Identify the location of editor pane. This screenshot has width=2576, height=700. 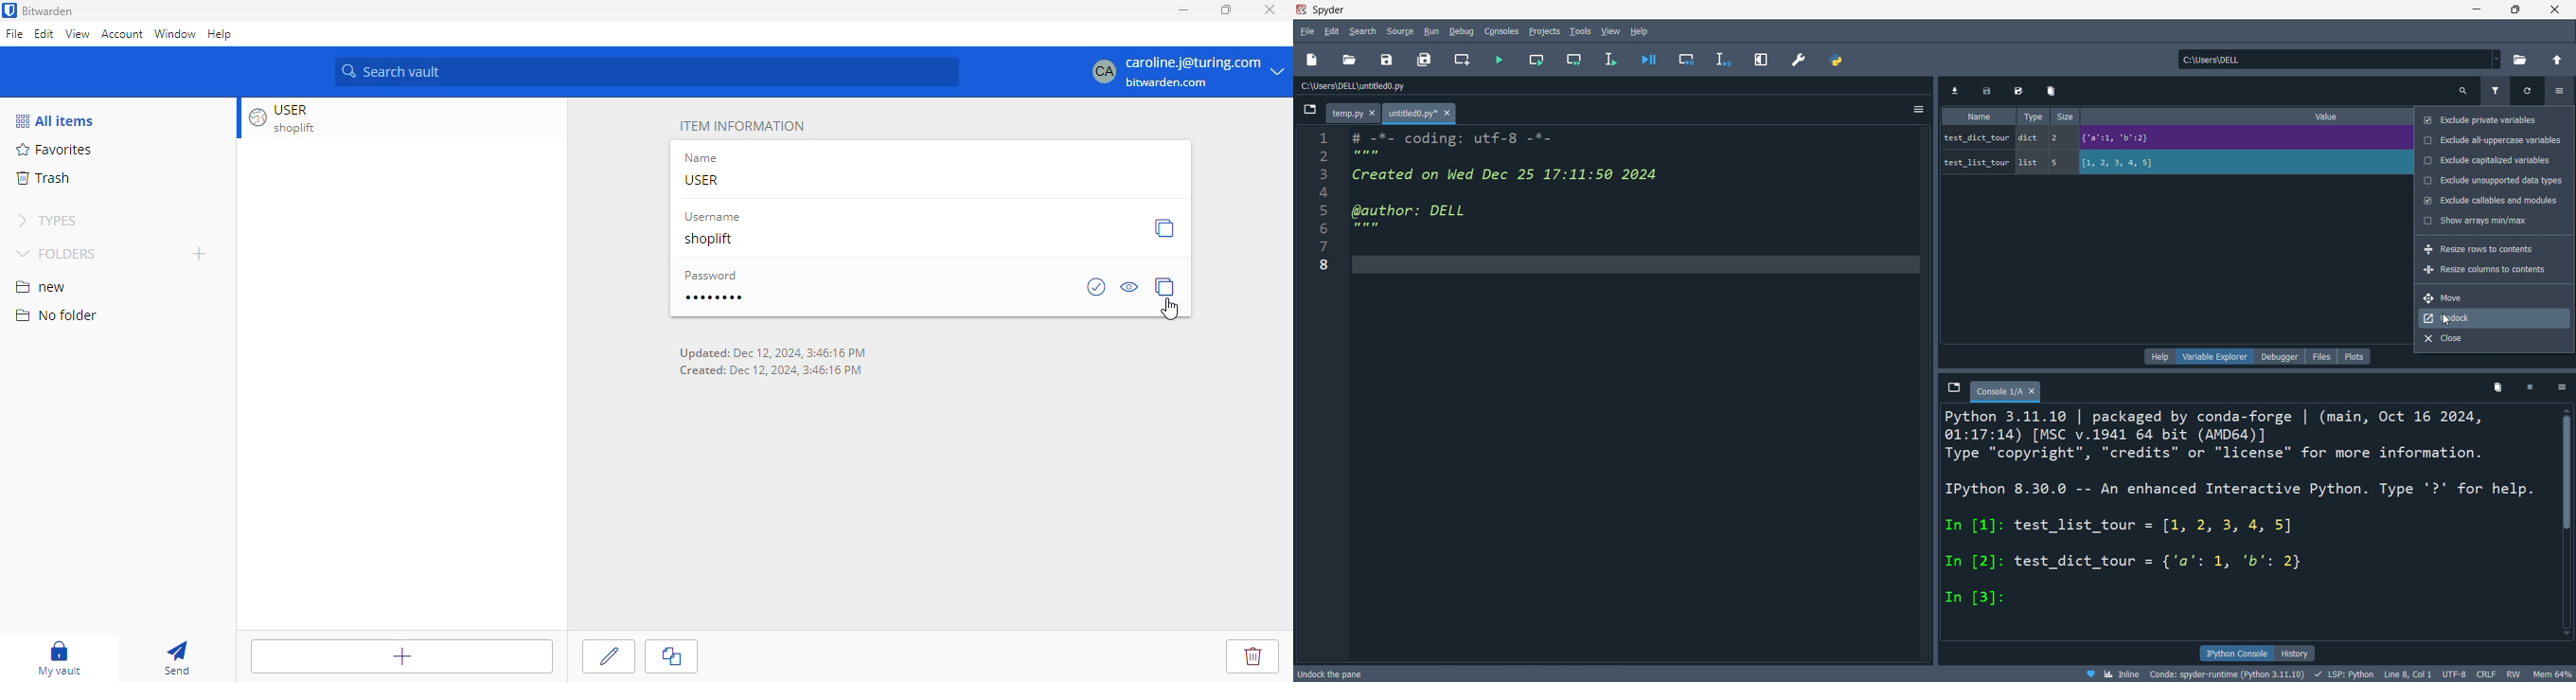
(1639, 394).